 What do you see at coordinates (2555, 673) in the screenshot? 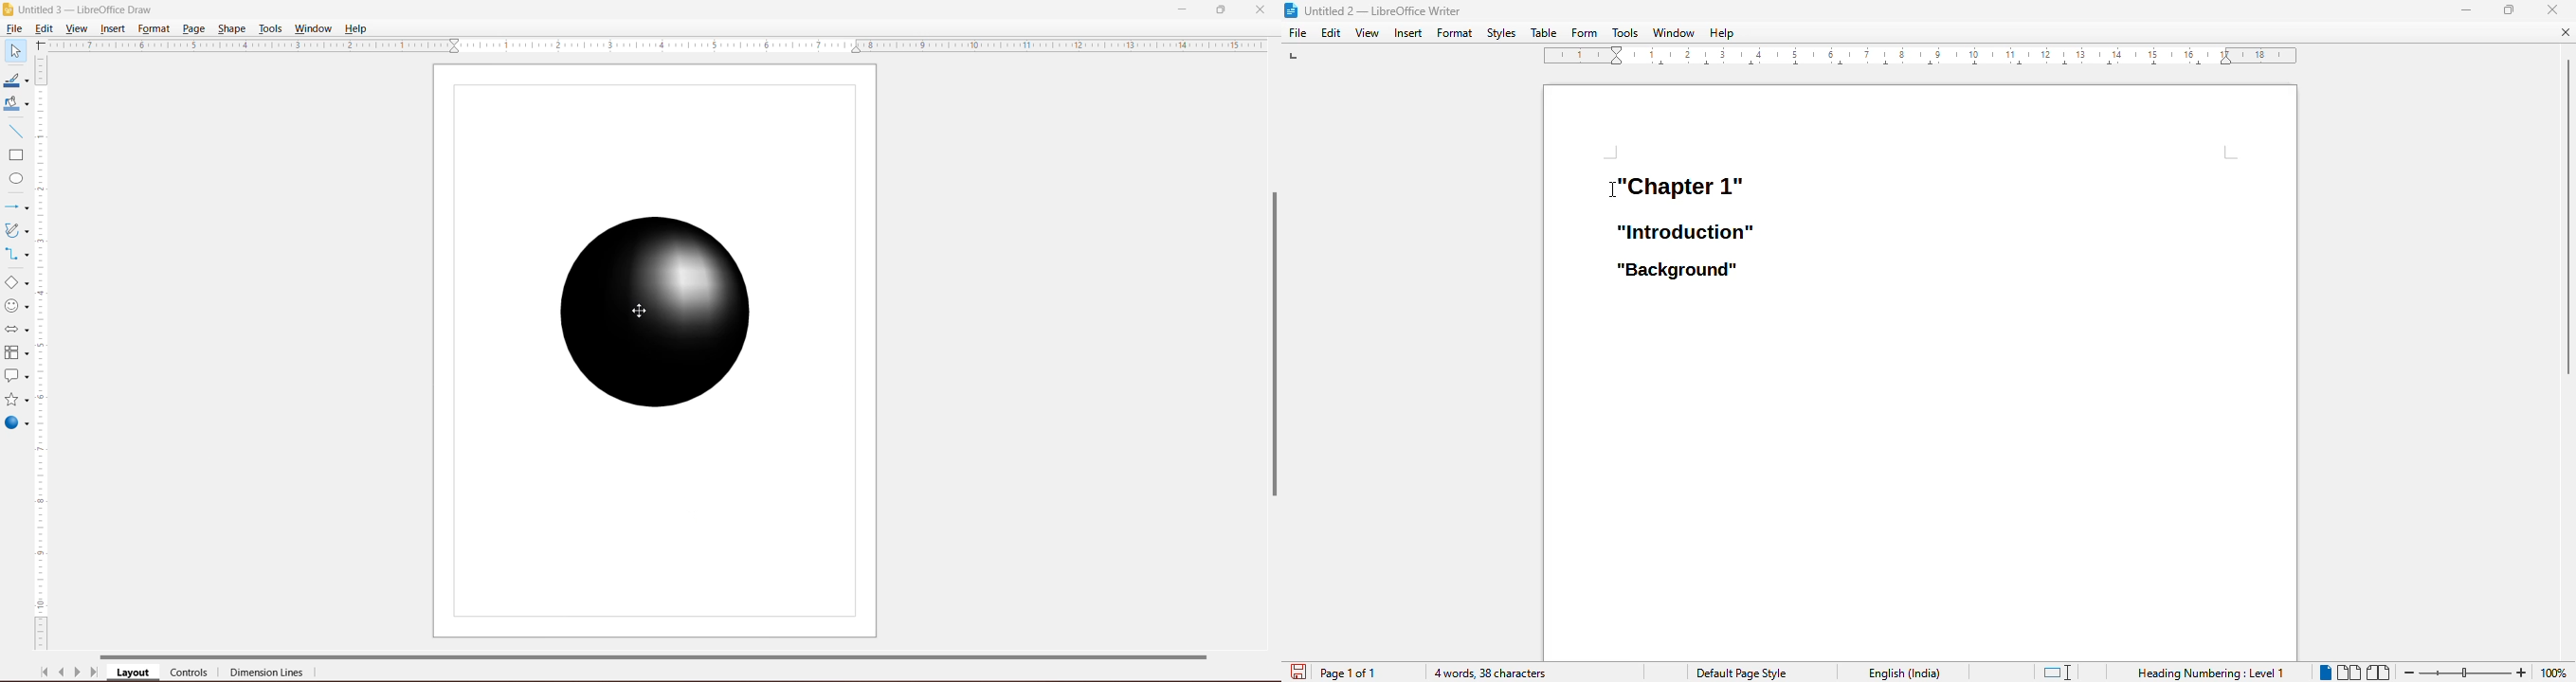
I see `zoom factor` at bounding box center [2555, 673].